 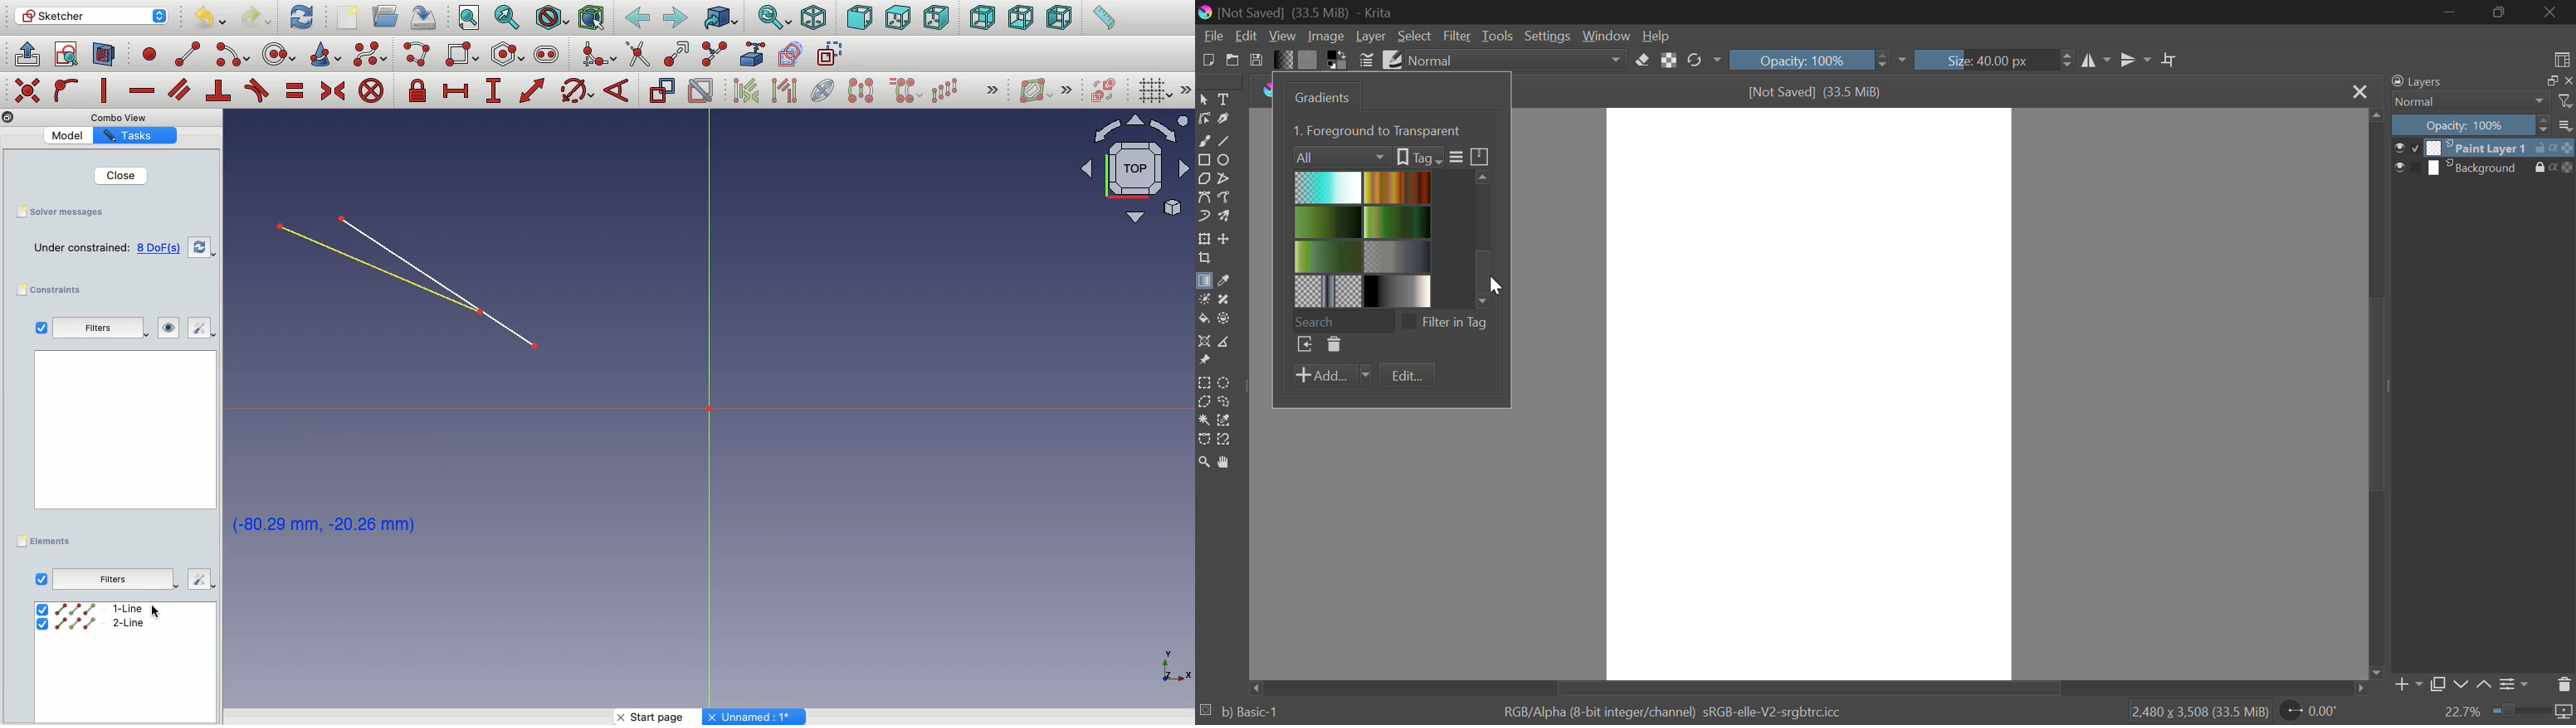 What do you see at coordinates (1342, 155) in the screenshot?
I see `All` at bounding box center [1342, 155].